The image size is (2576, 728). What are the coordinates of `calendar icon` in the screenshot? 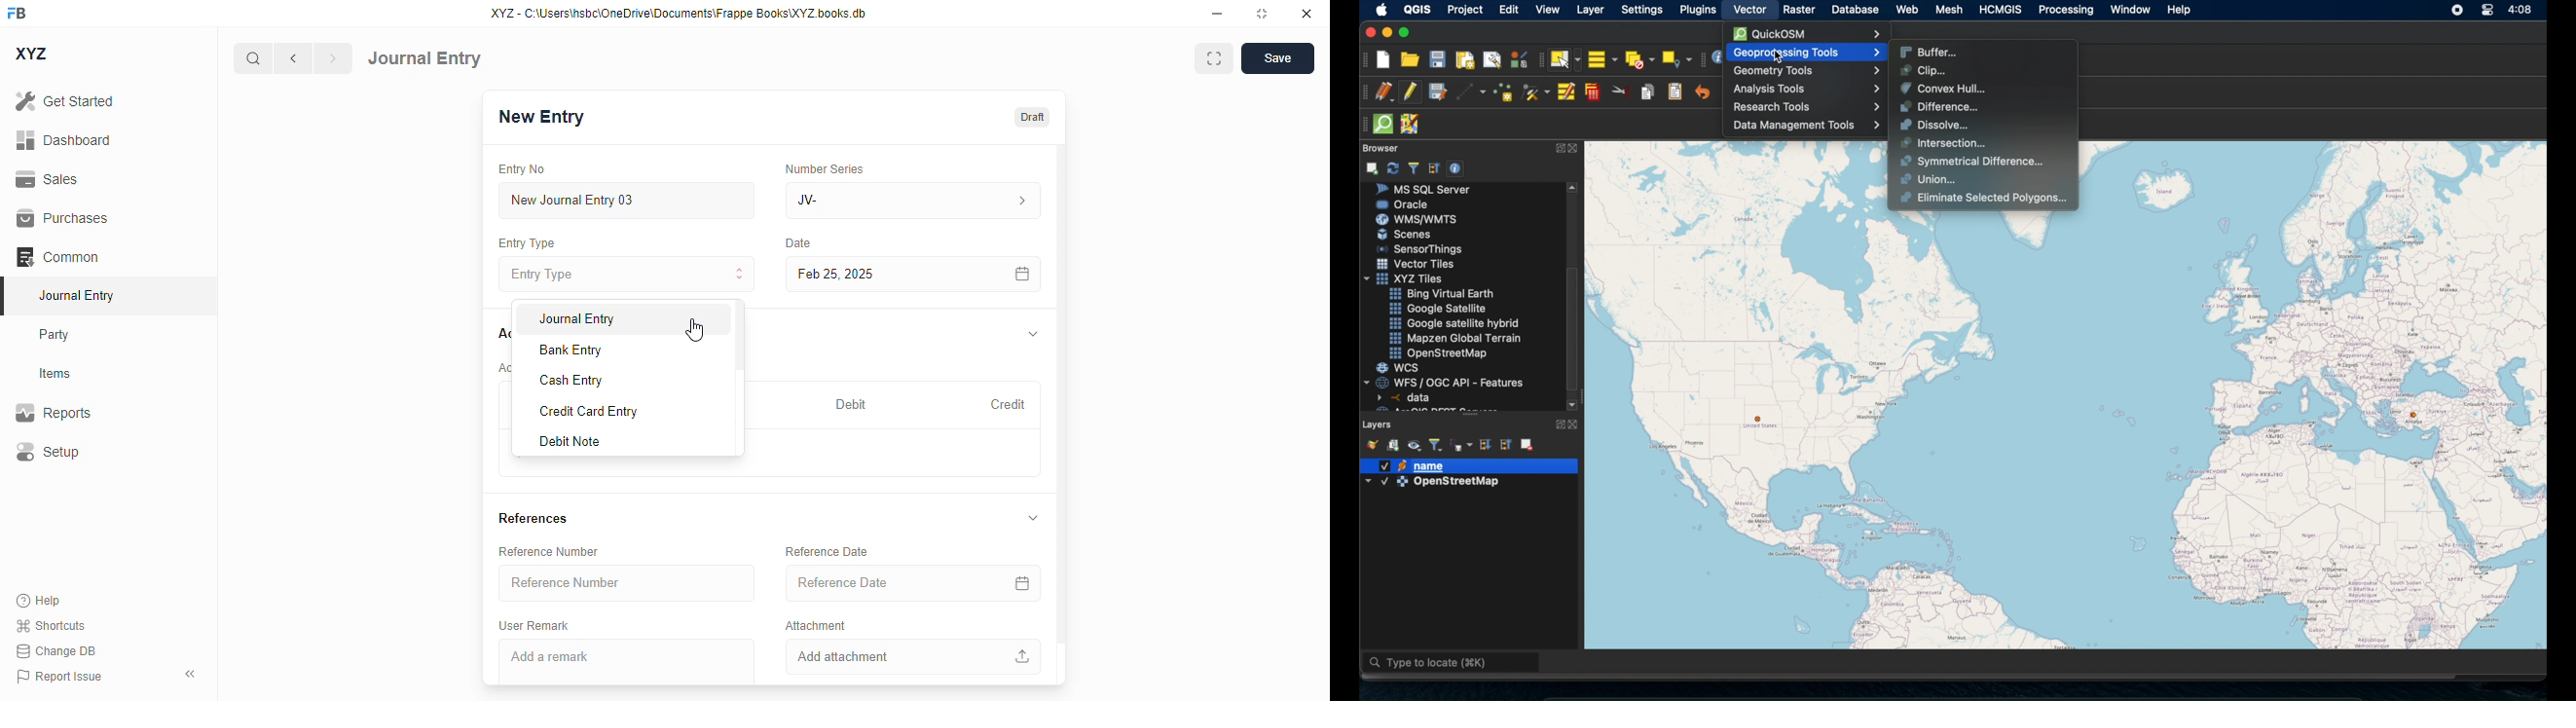 It's located at (1023, 583).